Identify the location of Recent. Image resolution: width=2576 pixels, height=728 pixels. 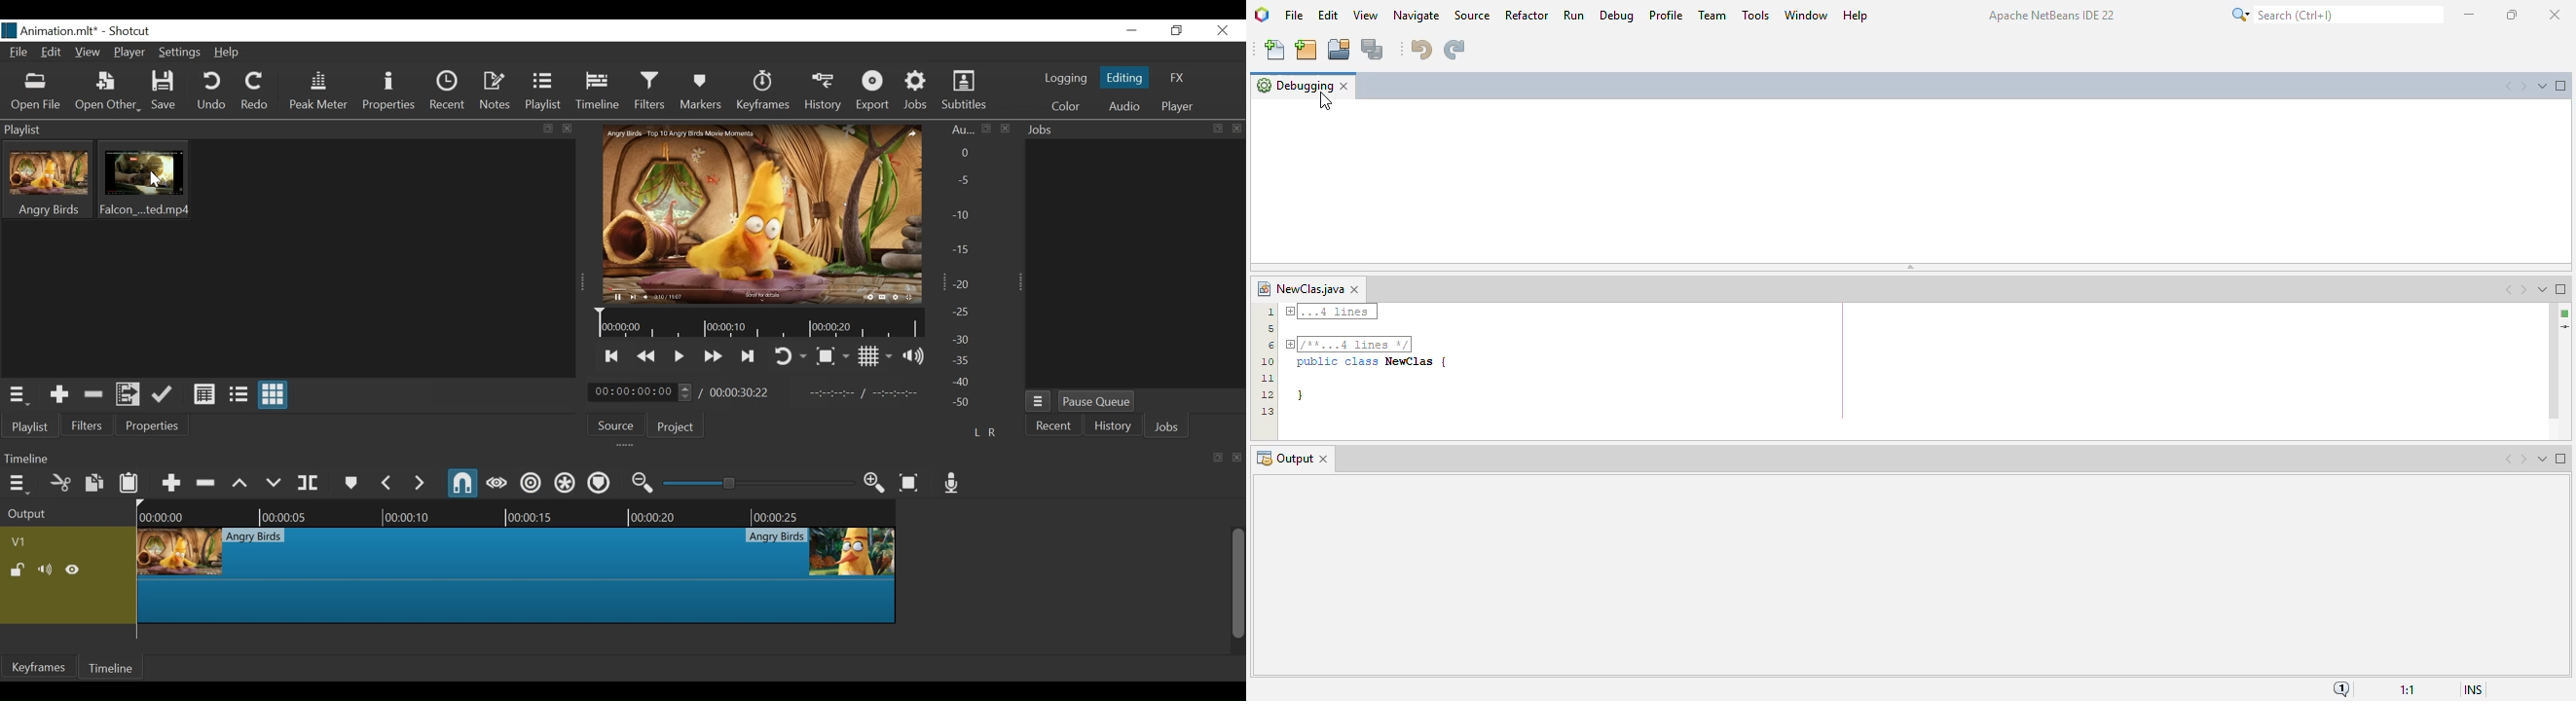
(447, 90).